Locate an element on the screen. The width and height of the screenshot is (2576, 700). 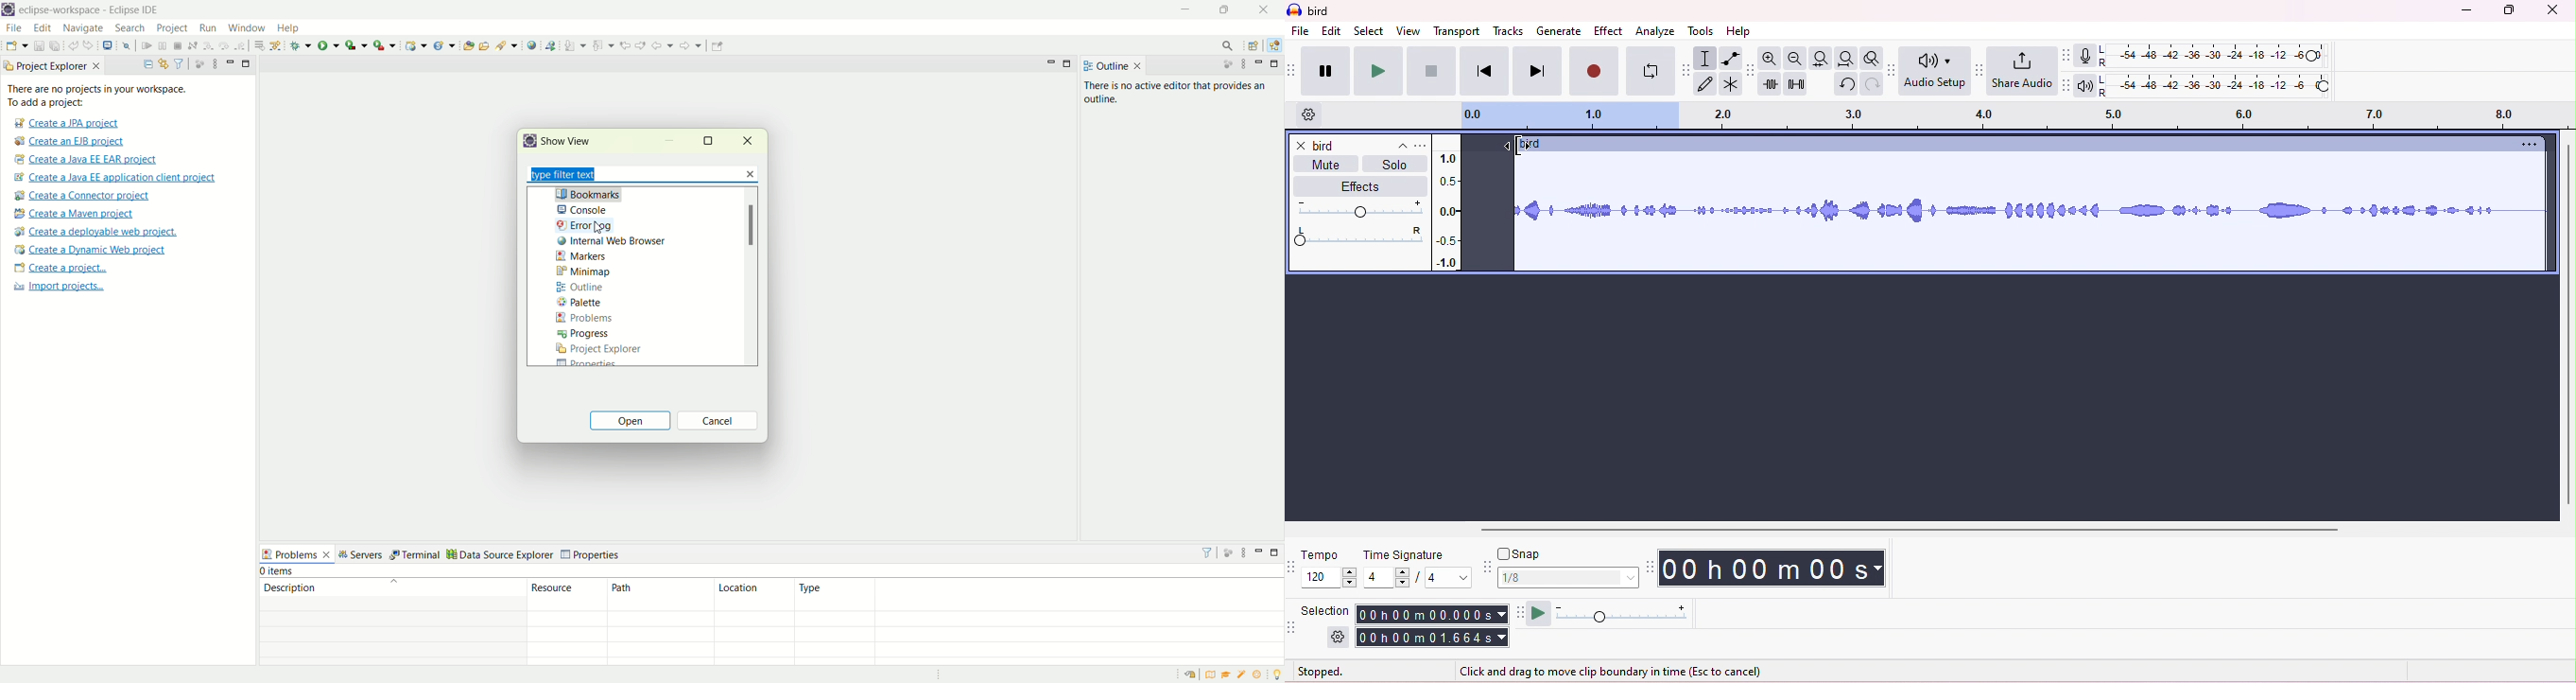
filter is located at coordinates (1208, 552).